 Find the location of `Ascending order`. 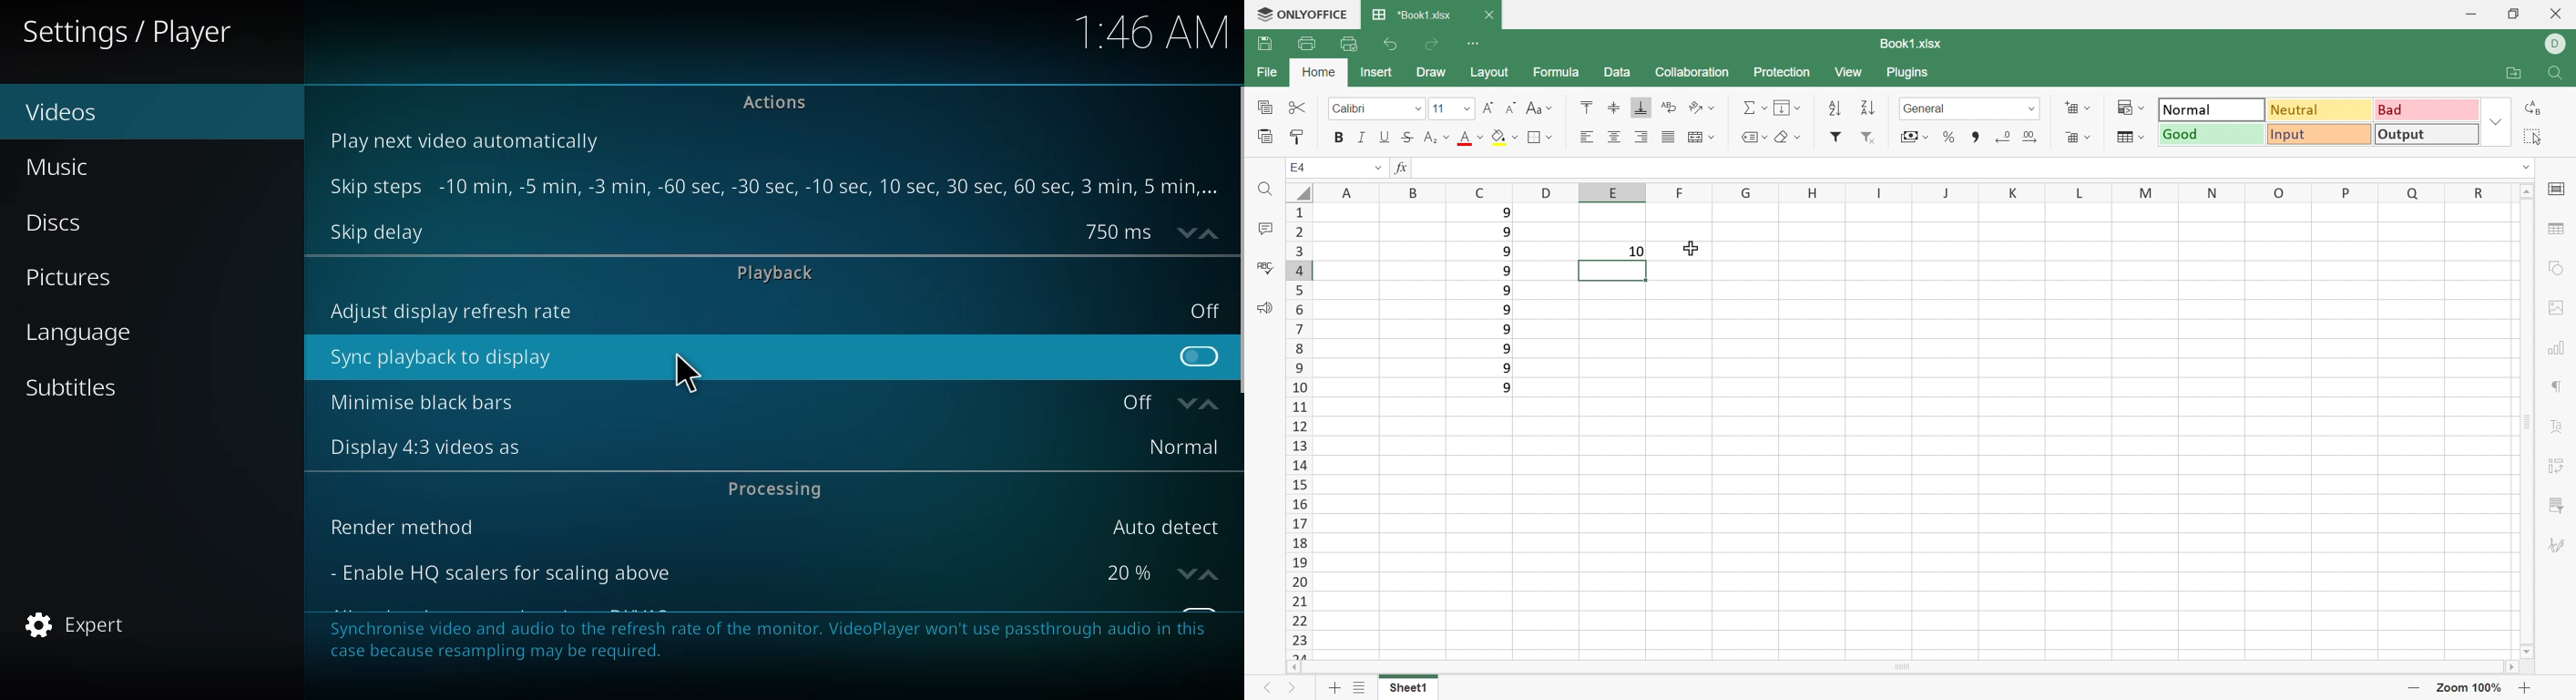

Ascending order is located at coordinates (1835, 109).